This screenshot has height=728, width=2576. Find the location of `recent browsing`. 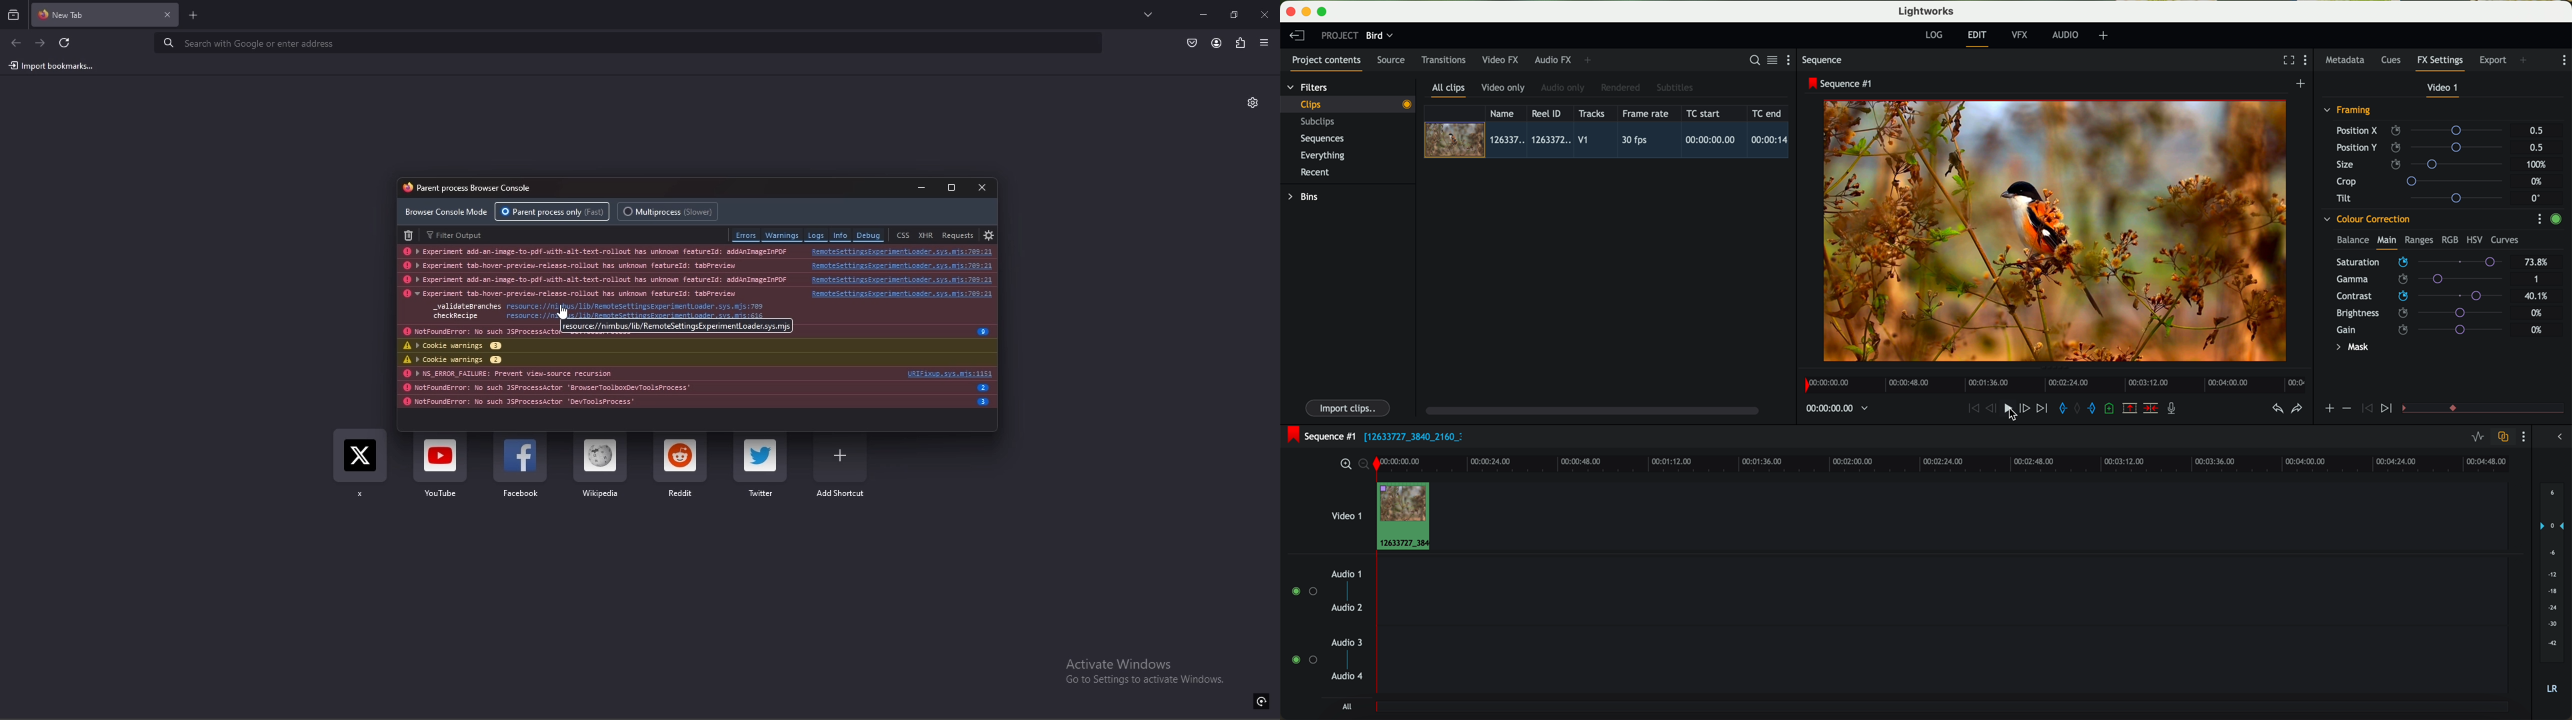

recent browsing is located at coordinates (14, 16).